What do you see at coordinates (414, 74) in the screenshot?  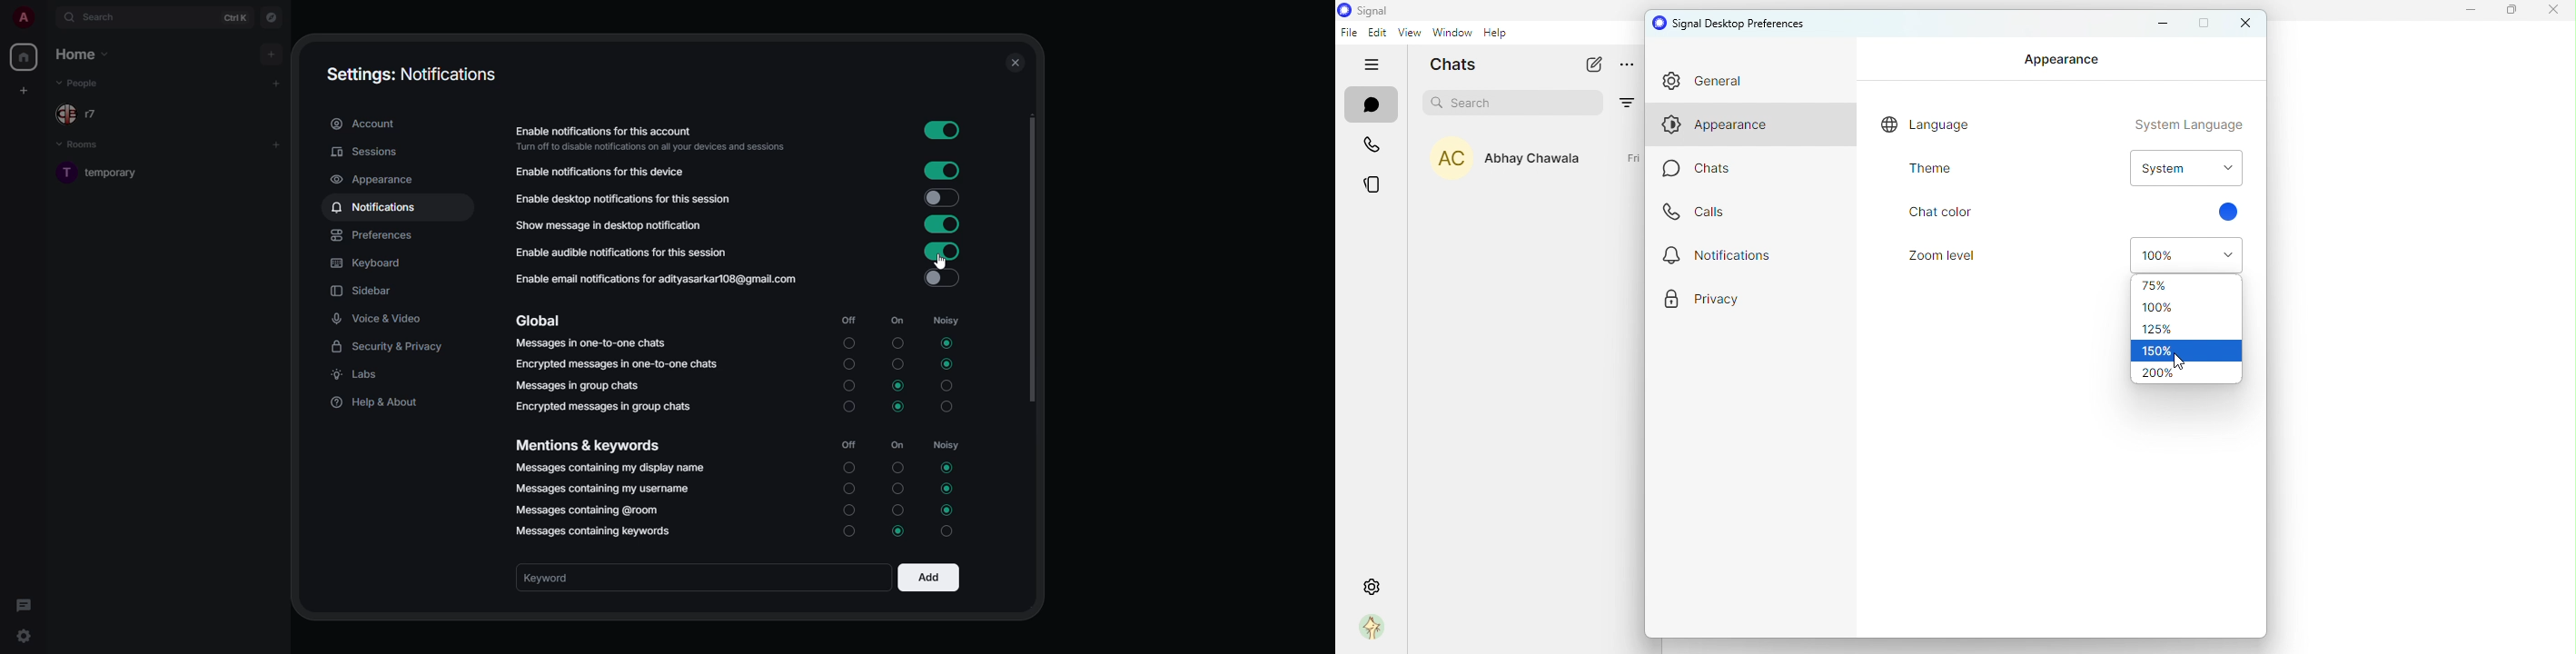 I see `settings notifications` at bounding box center [414, 74].